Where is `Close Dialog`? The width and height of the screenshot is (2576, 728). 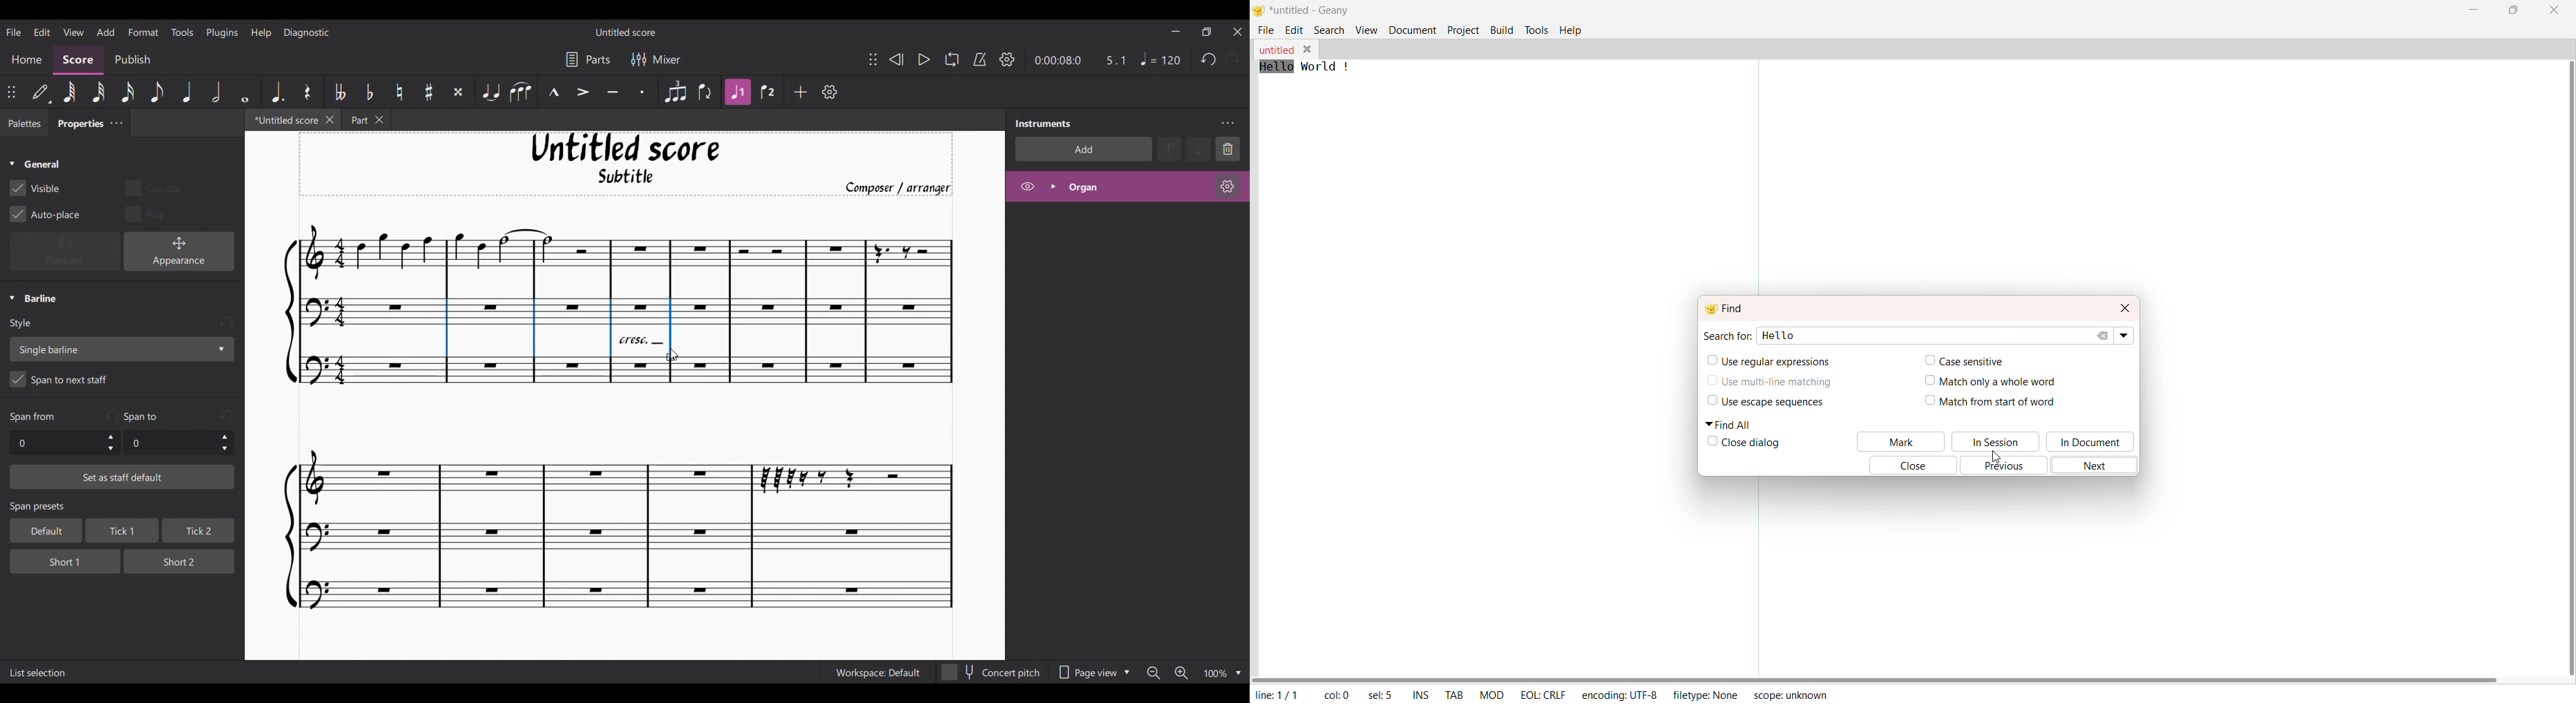 Close Dialog is located at coordinates (1754, 445).